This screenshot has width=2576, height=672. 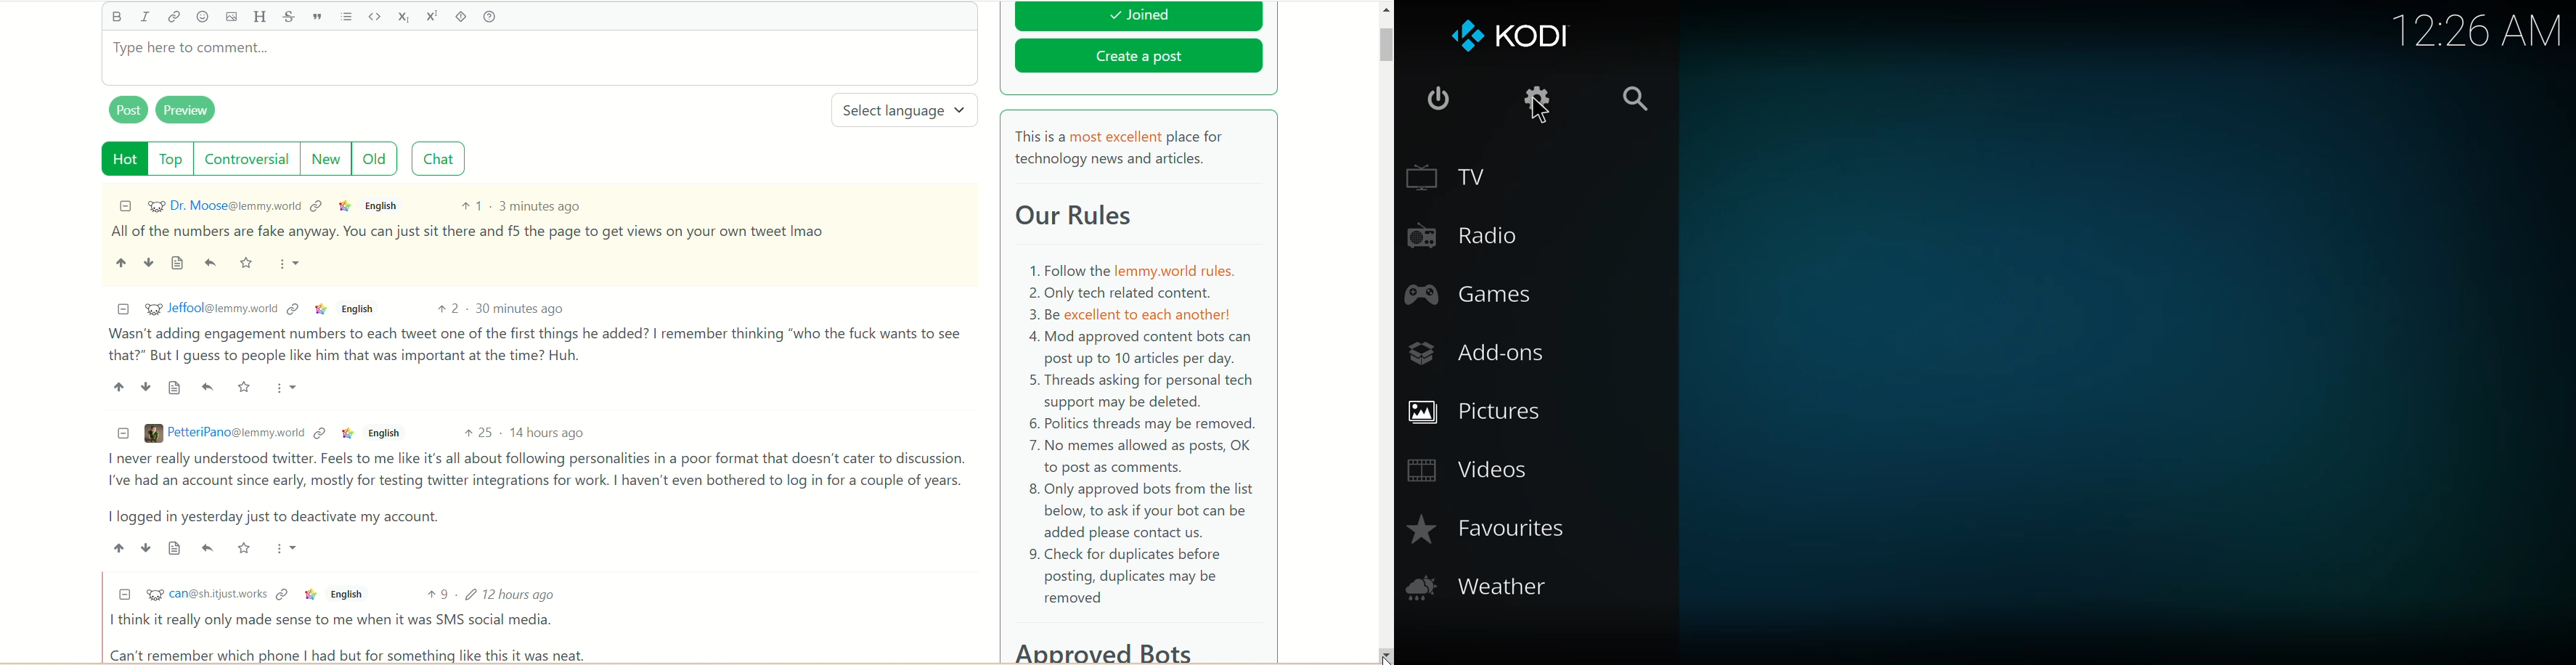 I want to click on add-ons, so click(x=1477, y=352).